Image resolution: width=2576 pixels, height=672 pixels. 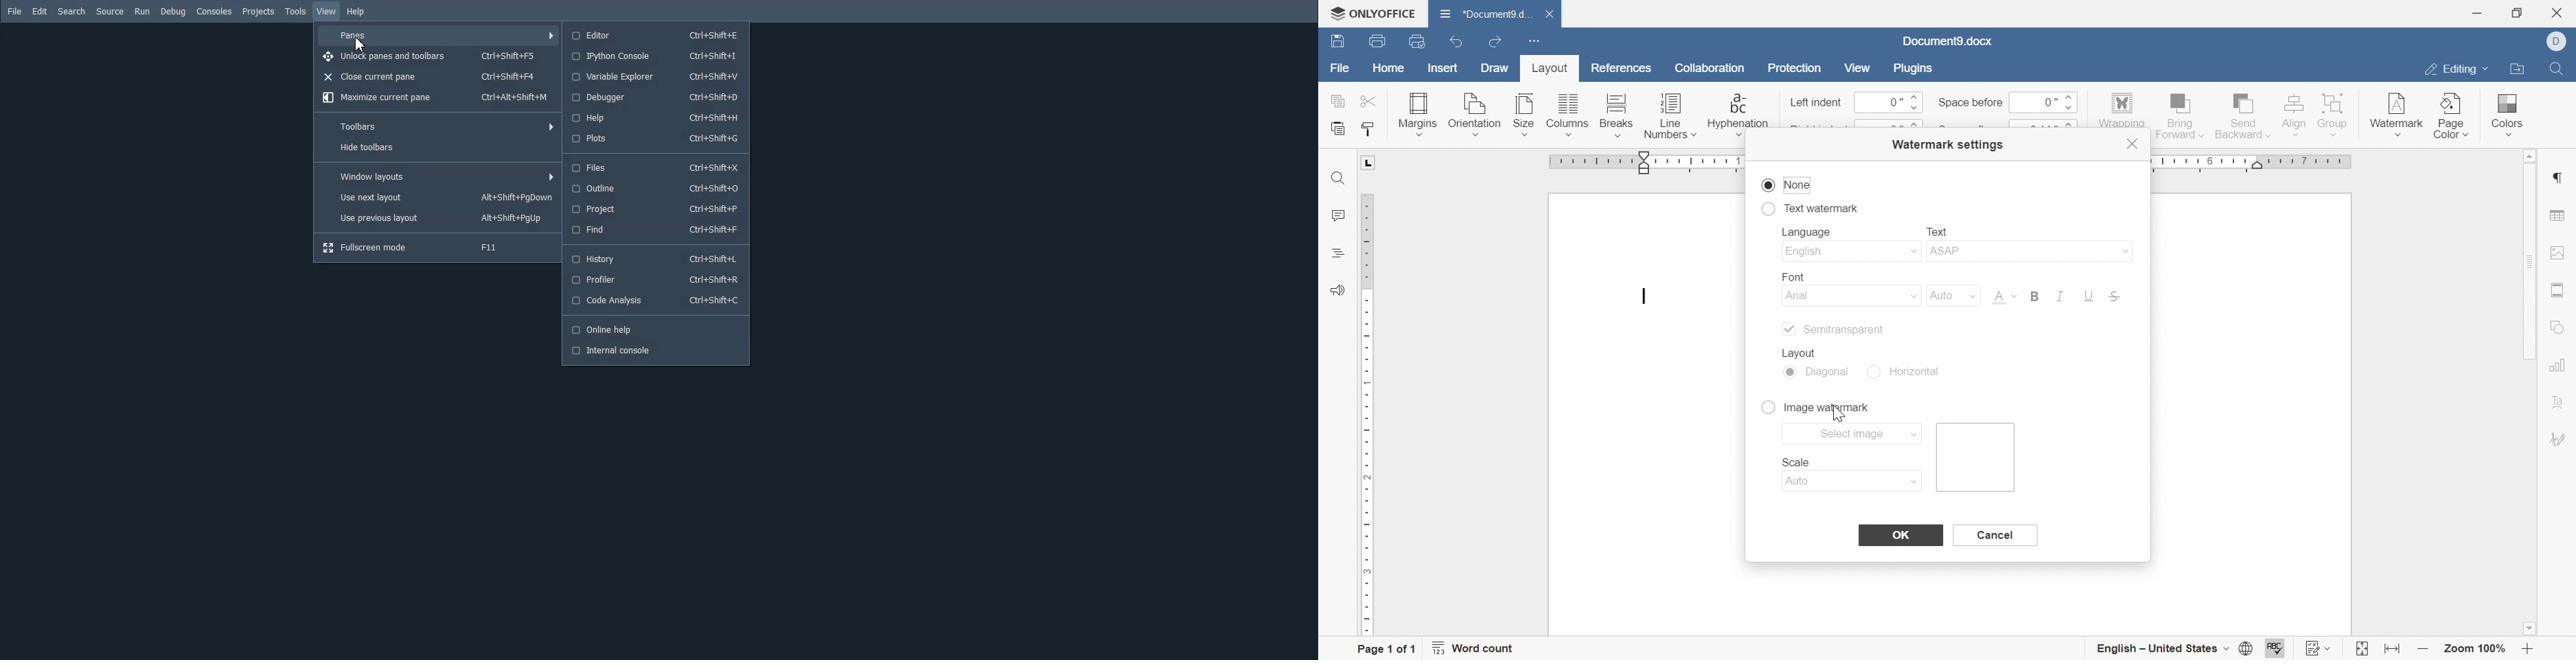 What do you see at coordinates (2277, 649) in the screenshot?
I see `spell checking` at bounding box center [2277, 649].